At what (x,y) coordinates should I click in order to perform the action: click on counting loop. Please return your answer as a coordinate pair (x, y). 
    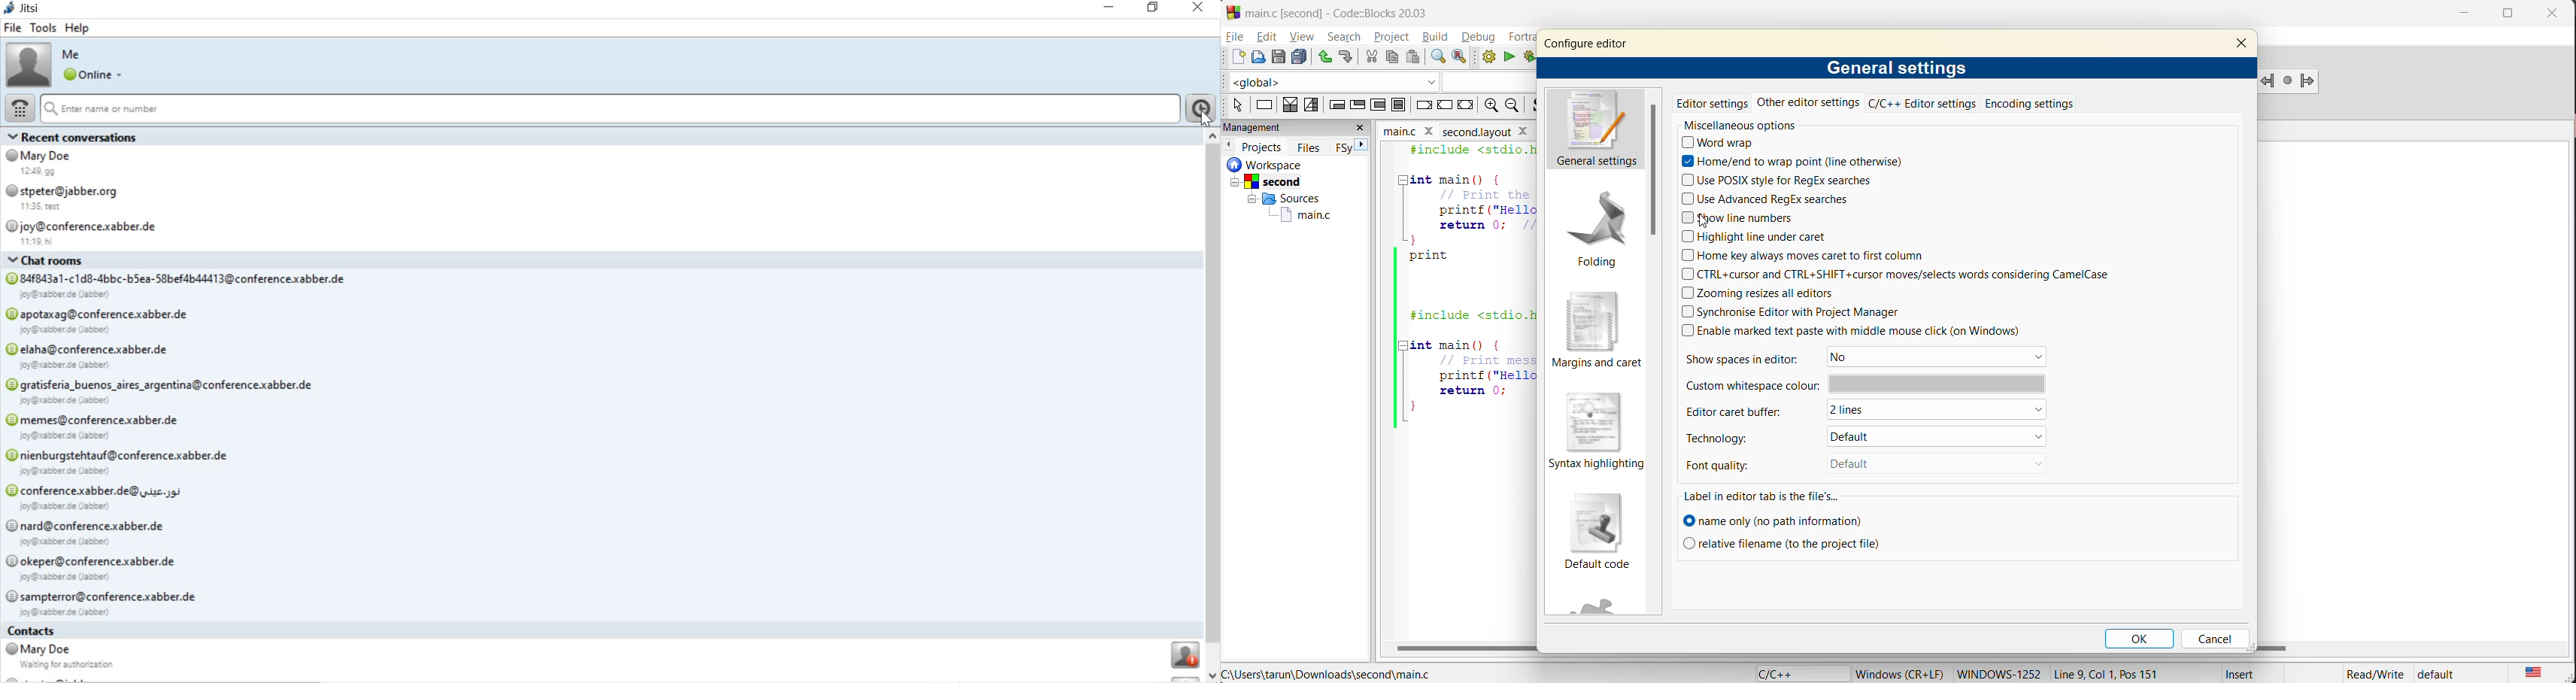
    Looking at the image, I should click on (1376, 104).